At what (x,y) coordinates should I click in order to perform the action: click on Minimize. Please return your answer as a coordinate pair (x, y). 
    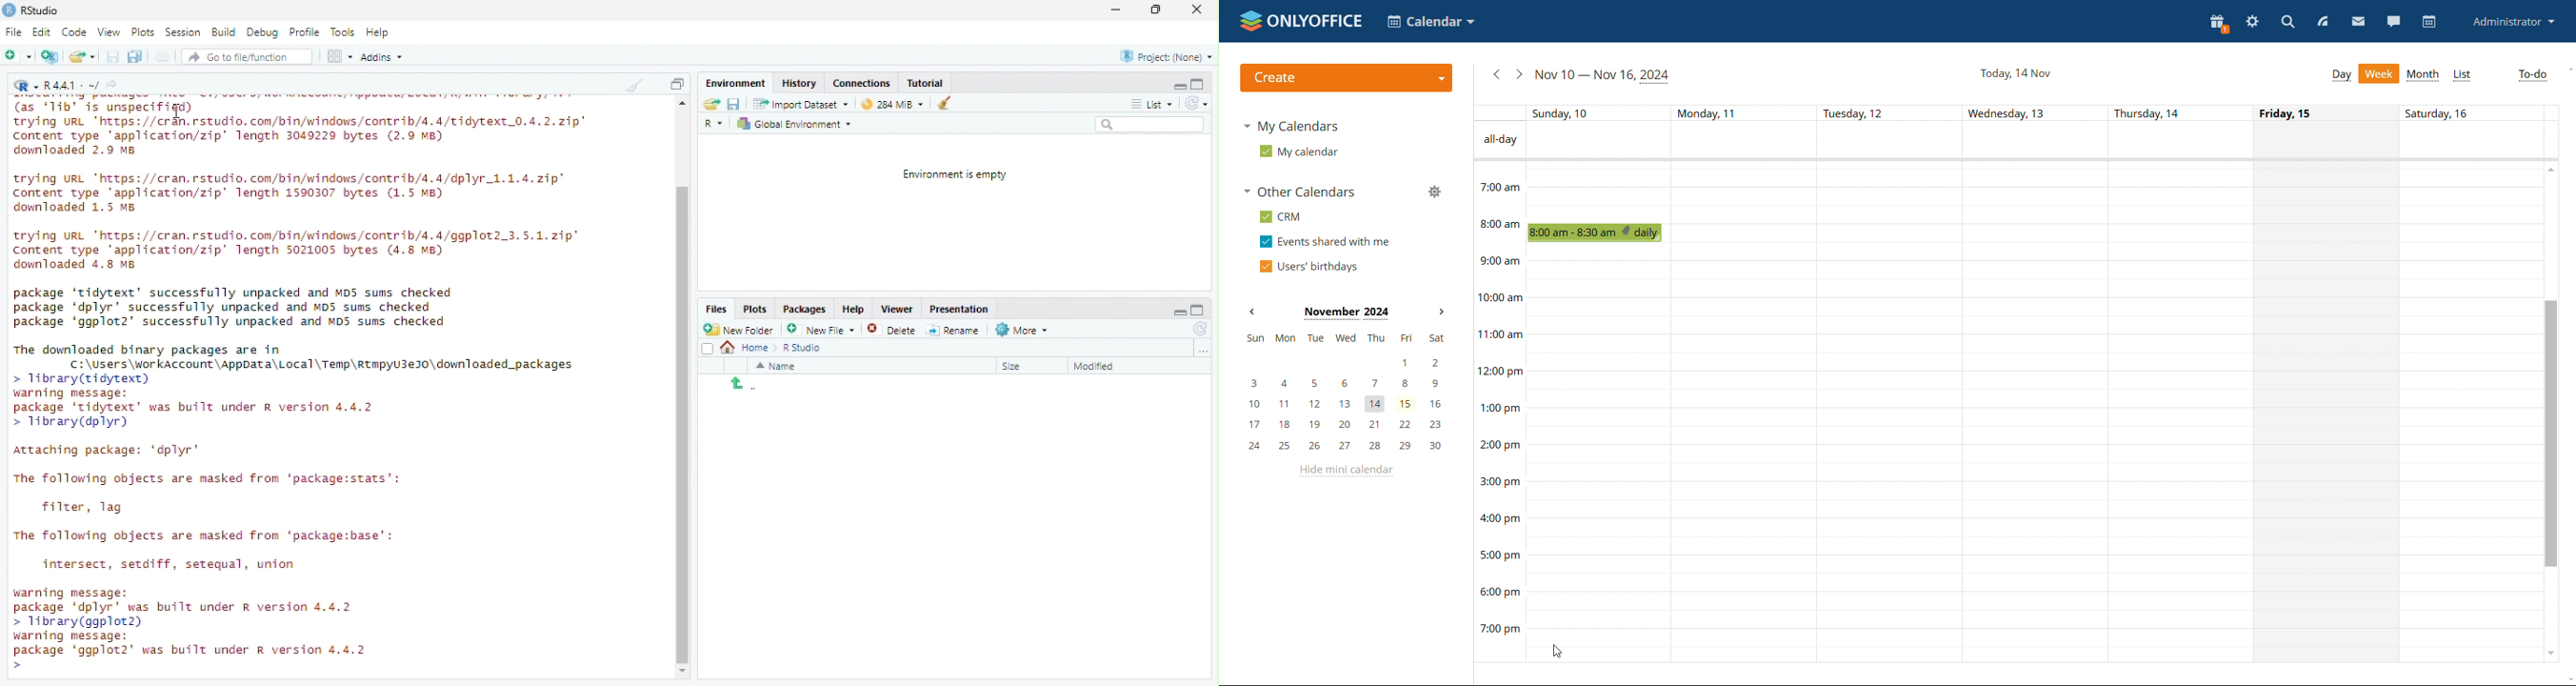
    Looking at the image, I should click on (1114, 10).